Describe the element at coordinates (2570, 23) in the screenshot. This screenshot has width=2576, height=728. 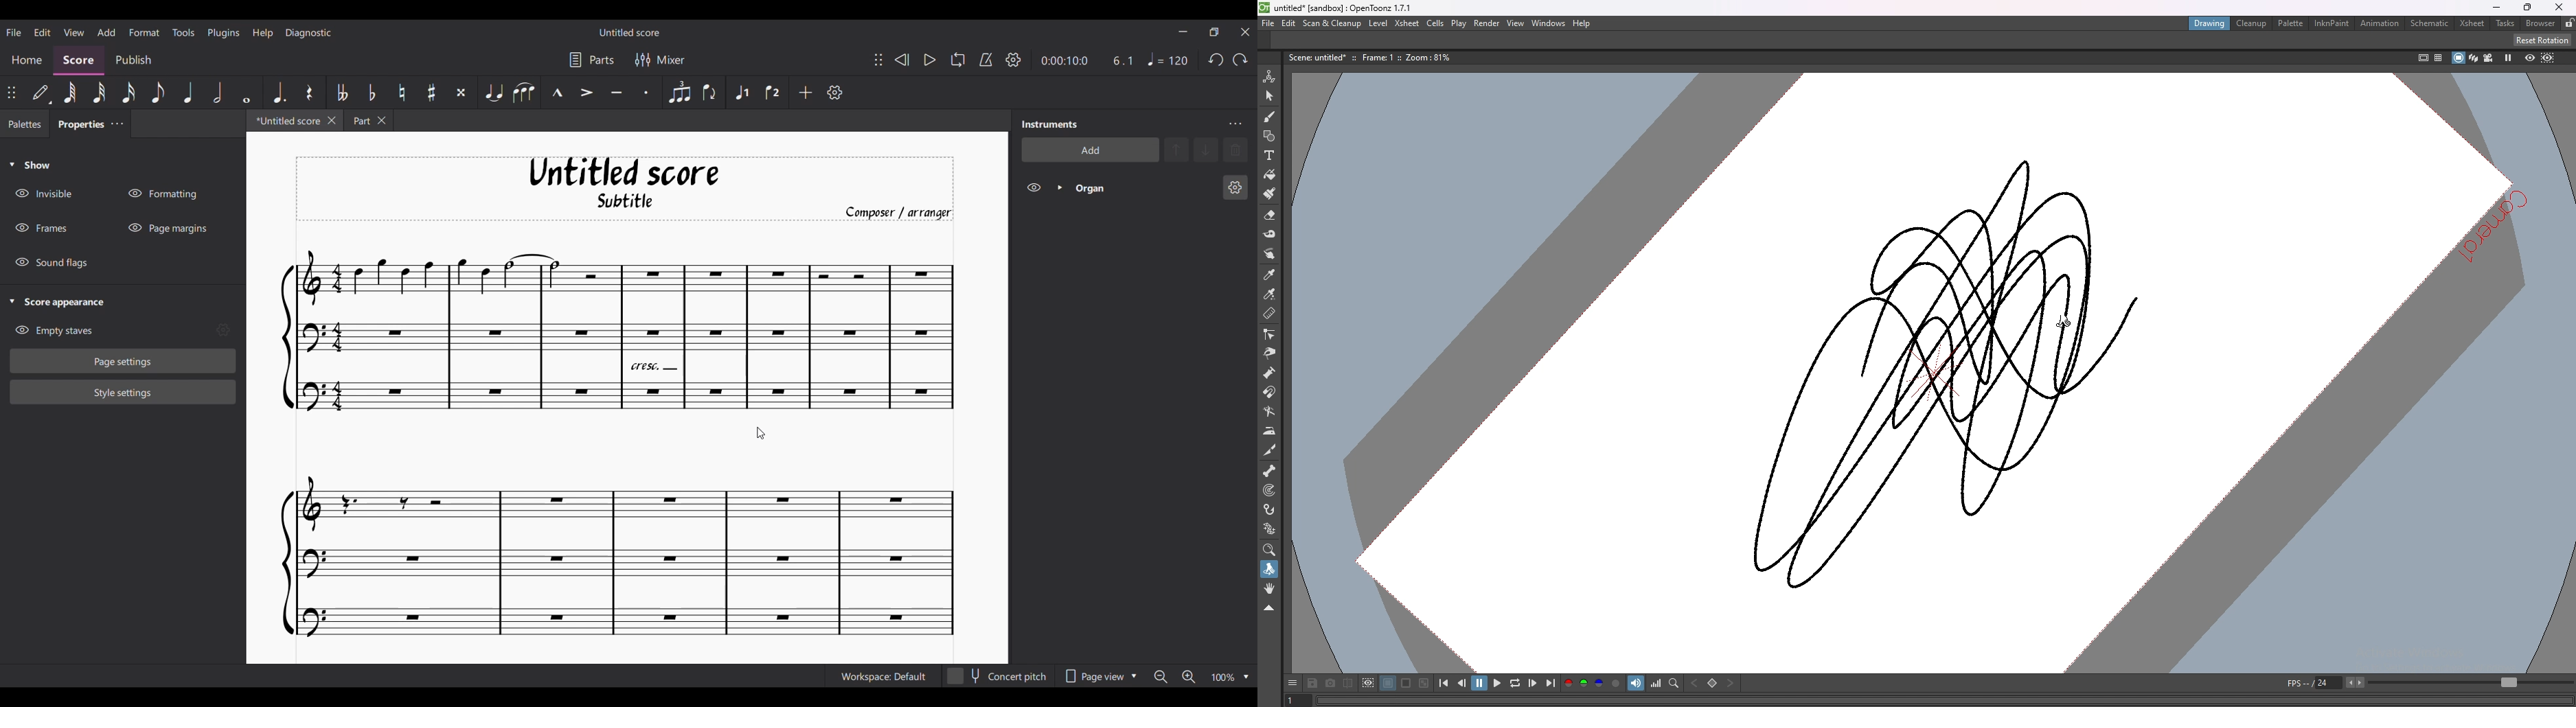
I see `lock` at that location.